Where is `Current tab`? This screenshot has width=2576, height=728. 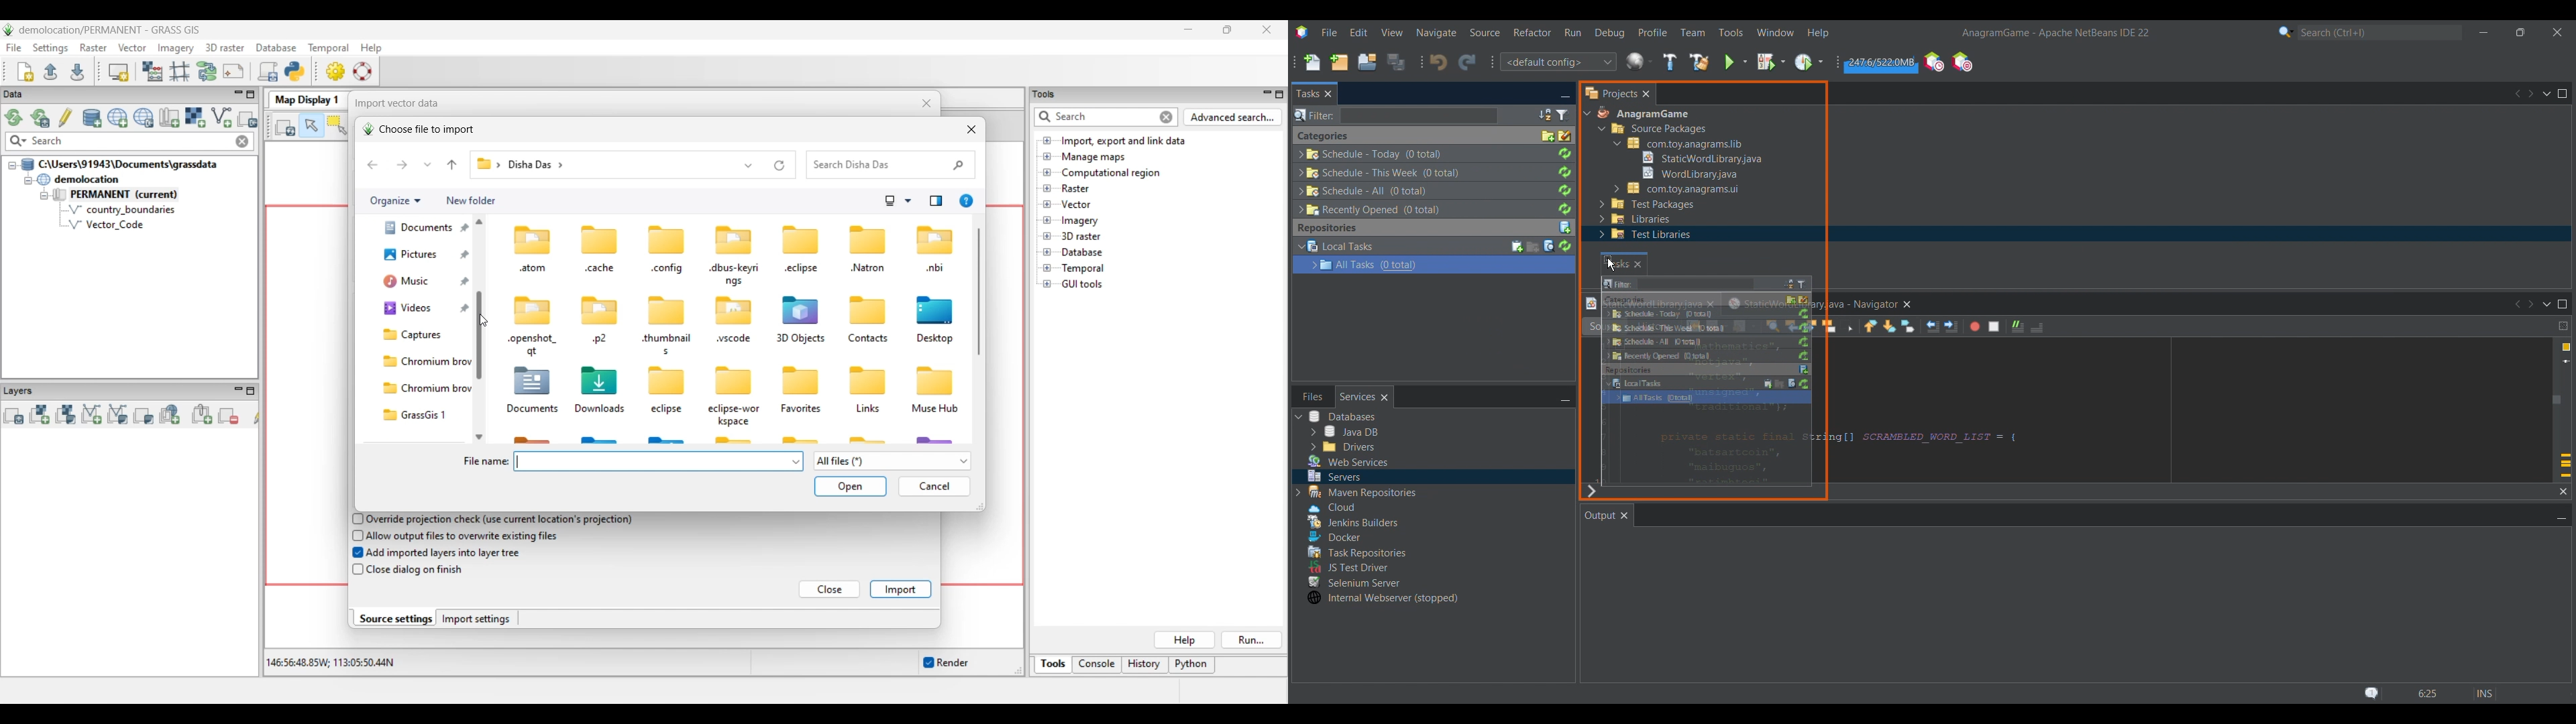
Current tab is located at coordinates (1308, 94).